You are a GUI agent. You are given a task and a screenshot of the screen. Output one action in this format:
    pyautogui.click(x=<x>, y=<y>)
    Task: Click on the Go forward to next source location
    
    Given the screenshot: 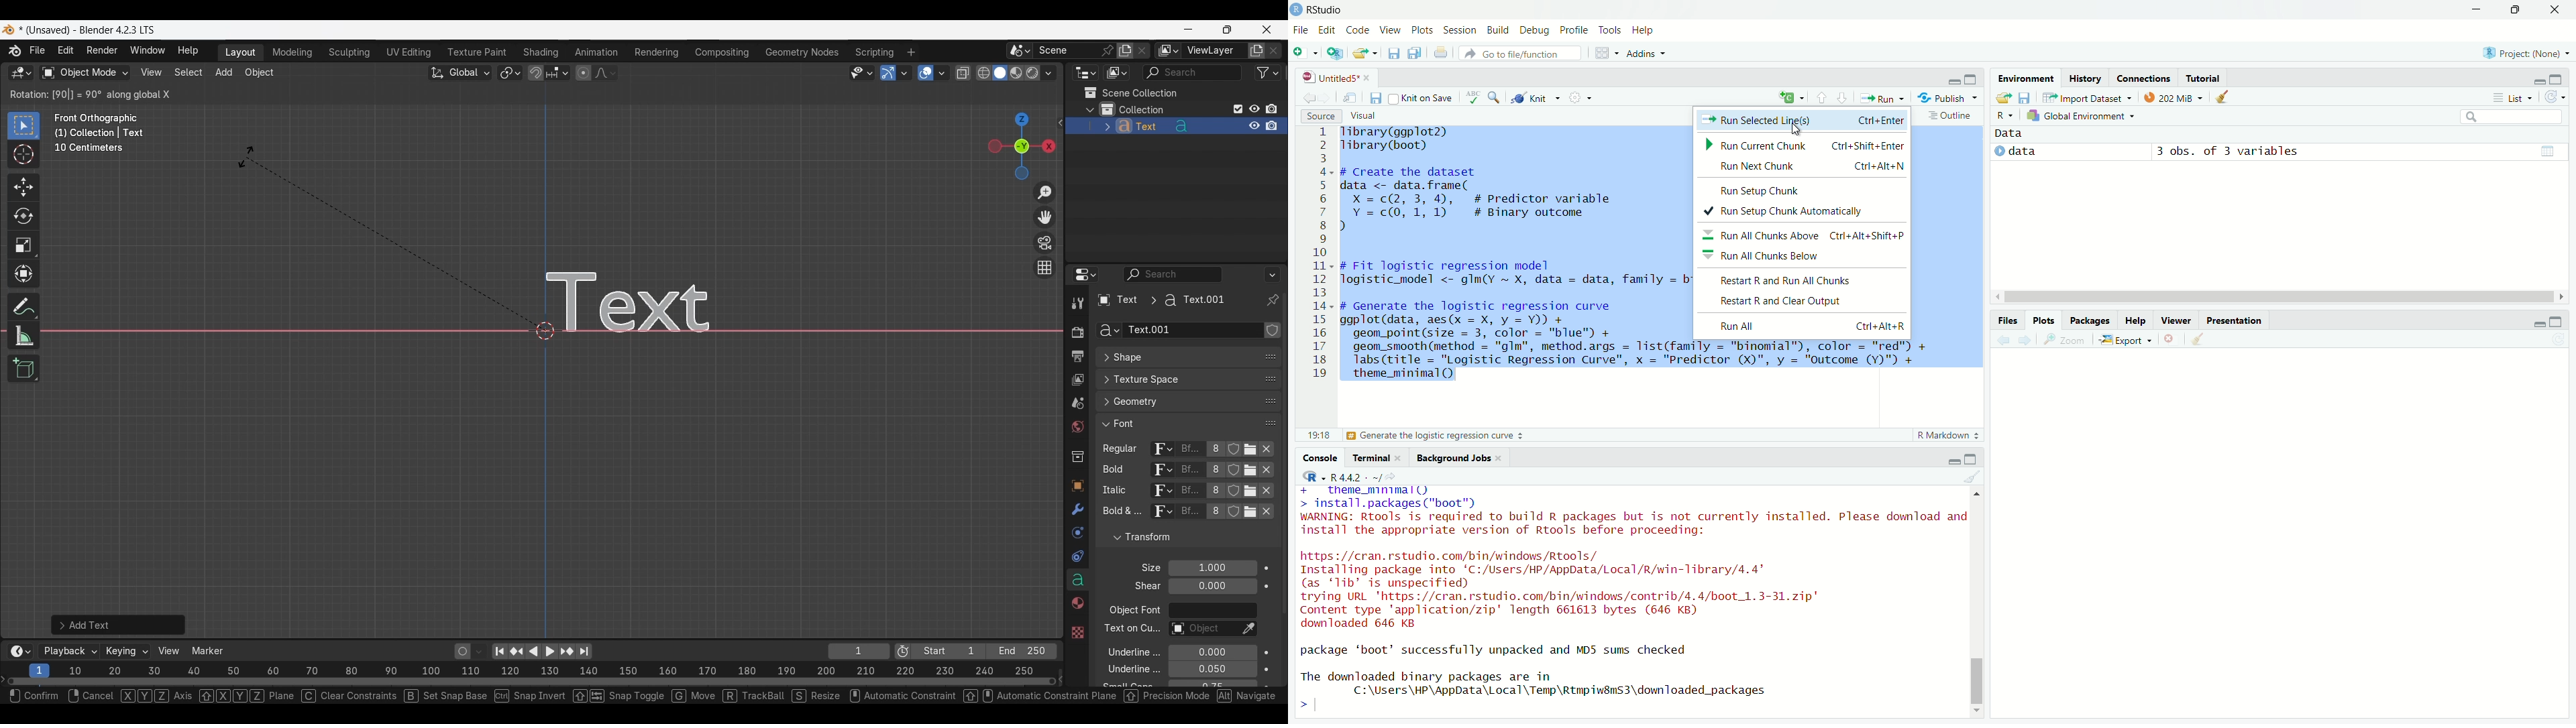 What is the action you would take?
    pyautogui.click(x=1327, y=99)
    